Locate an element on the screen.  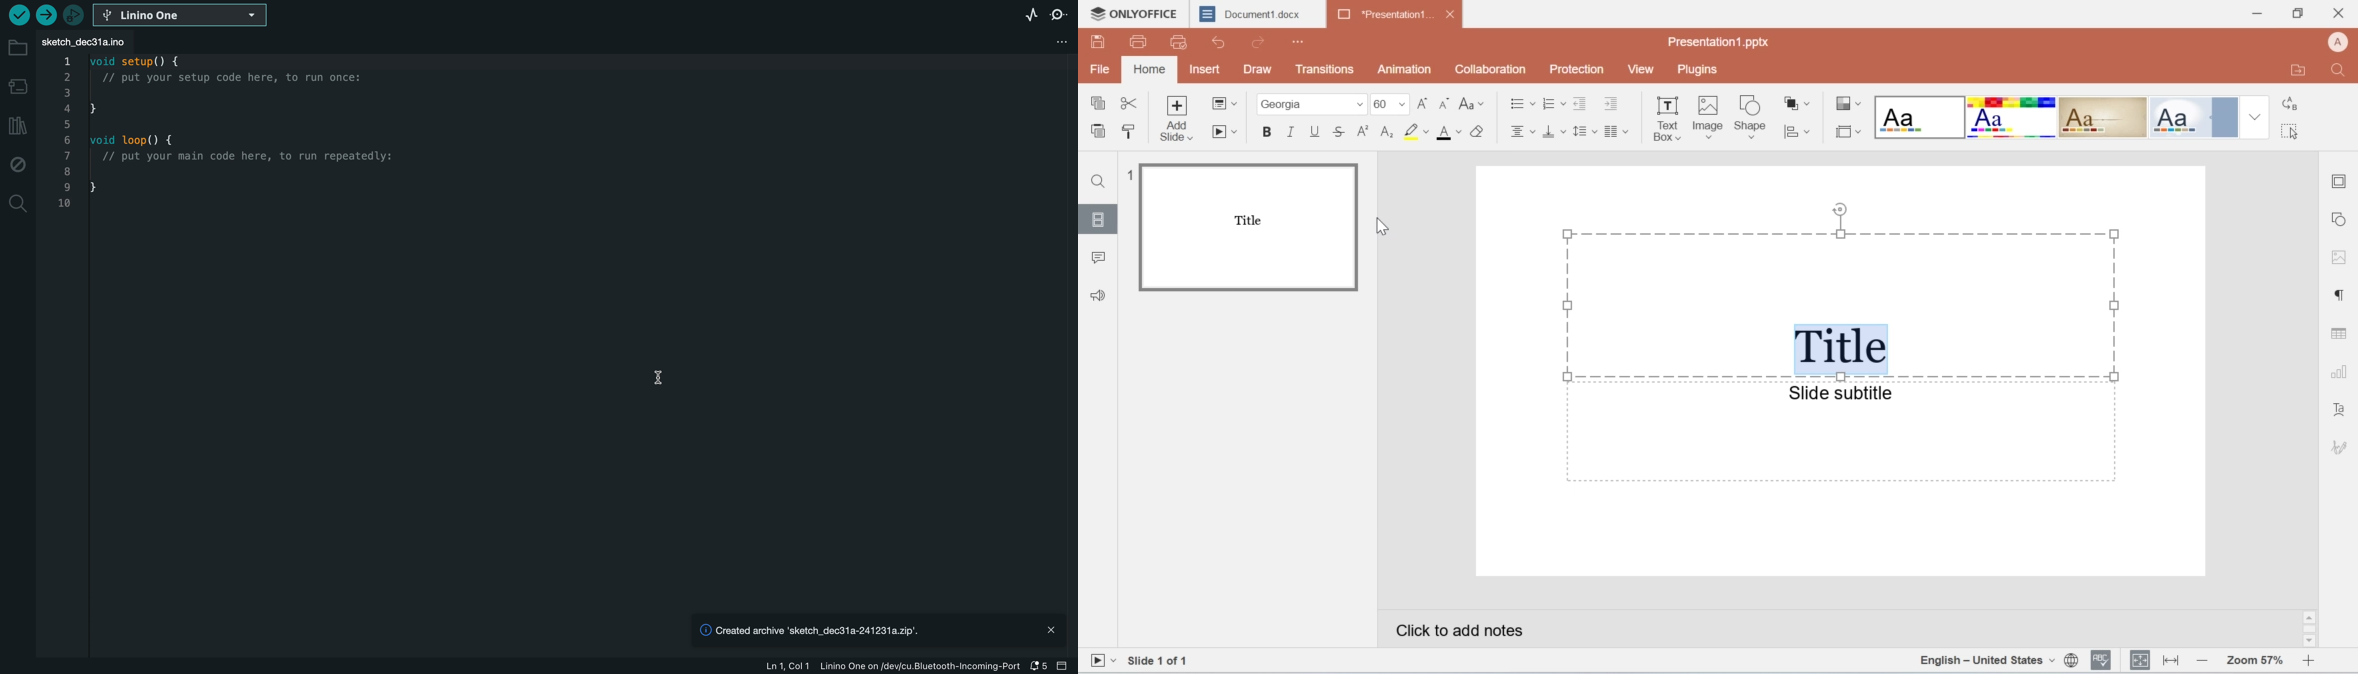
align bottom is located at coordinates (1553, 132).